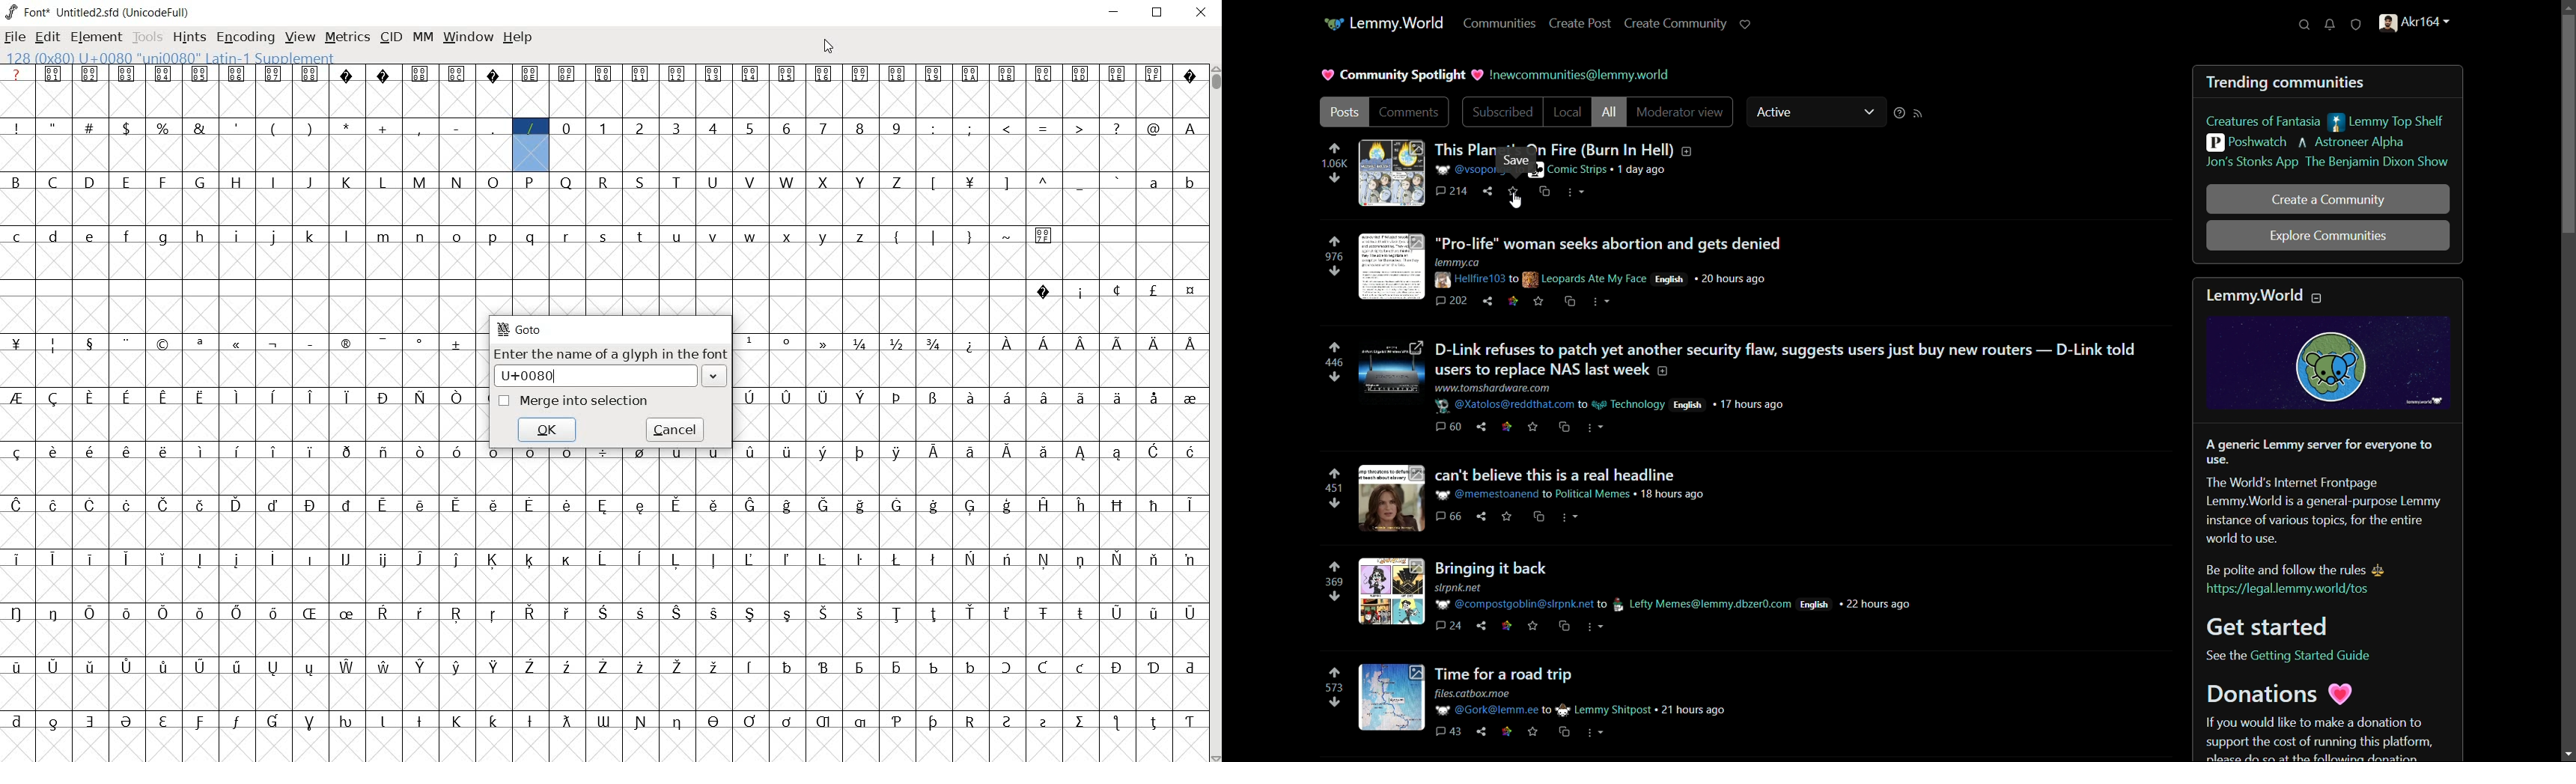 This screenshot has height=784, width=2576. What do you see at coordinates (17, 237) in the screenshot?
I see `glyph` at bounding box center [17, 237].